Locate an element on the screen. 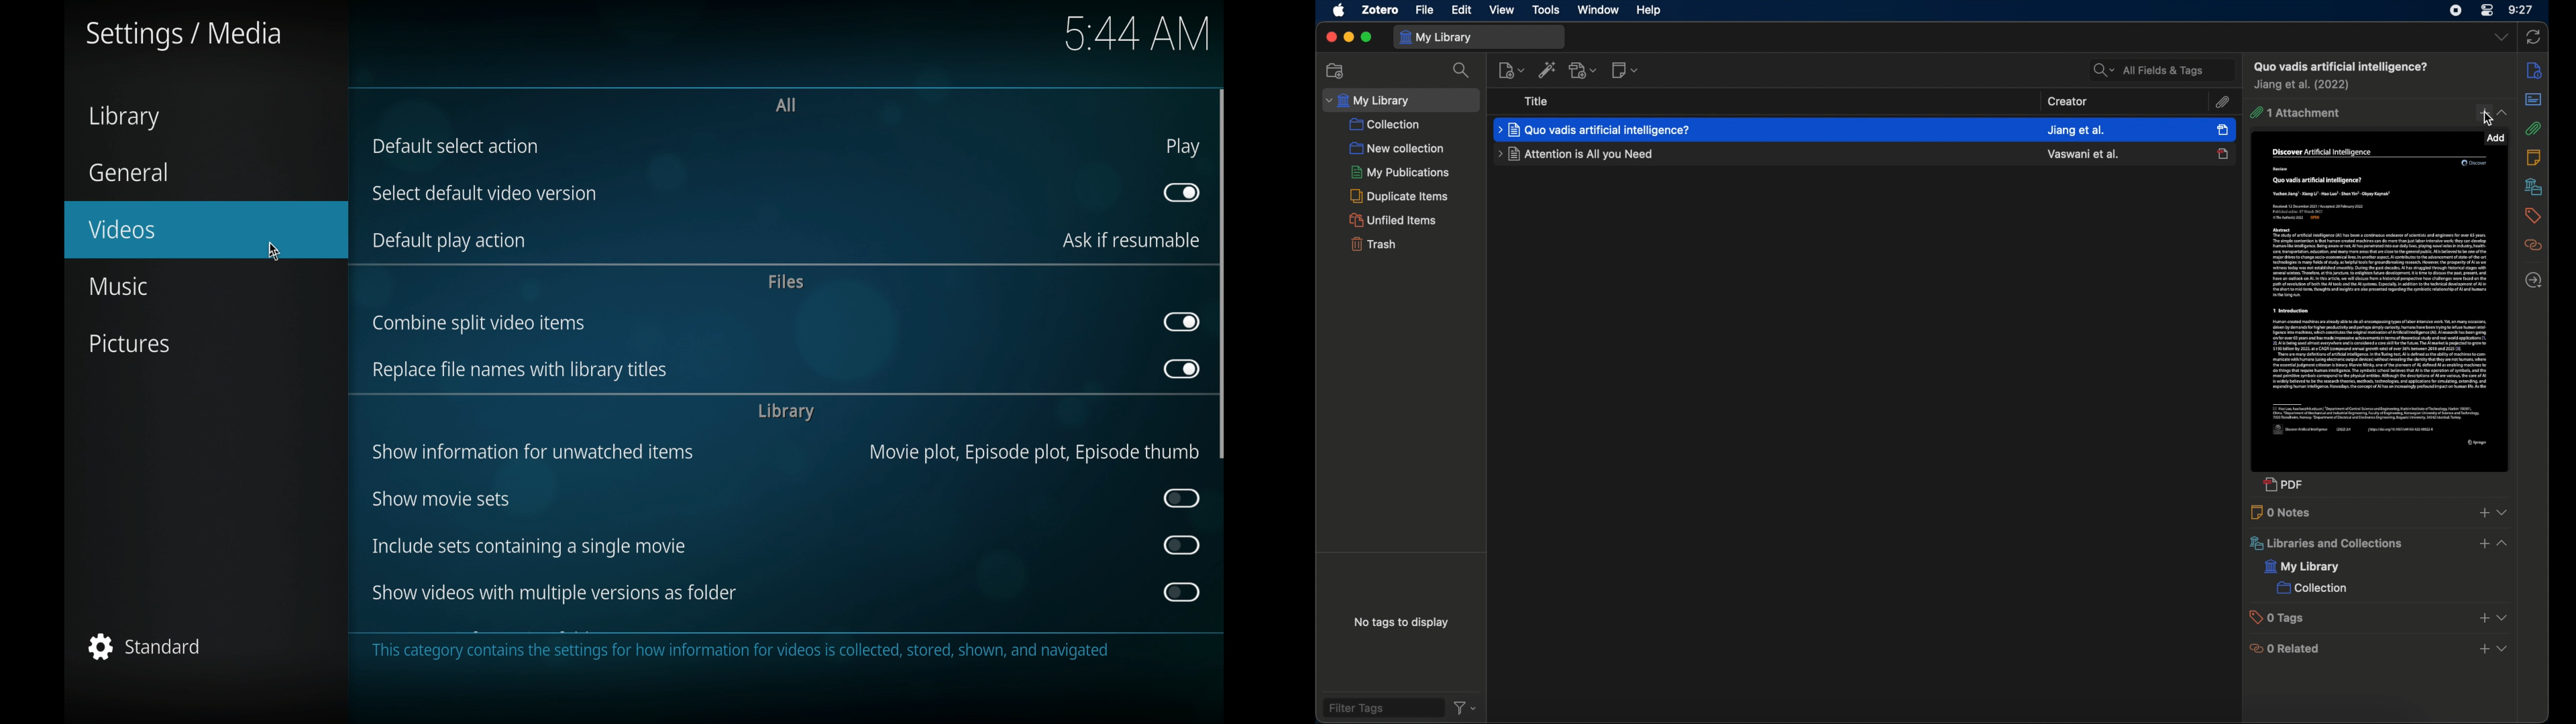 The image size is (2576, 728). pdf is located at coordinates (2284, 487).